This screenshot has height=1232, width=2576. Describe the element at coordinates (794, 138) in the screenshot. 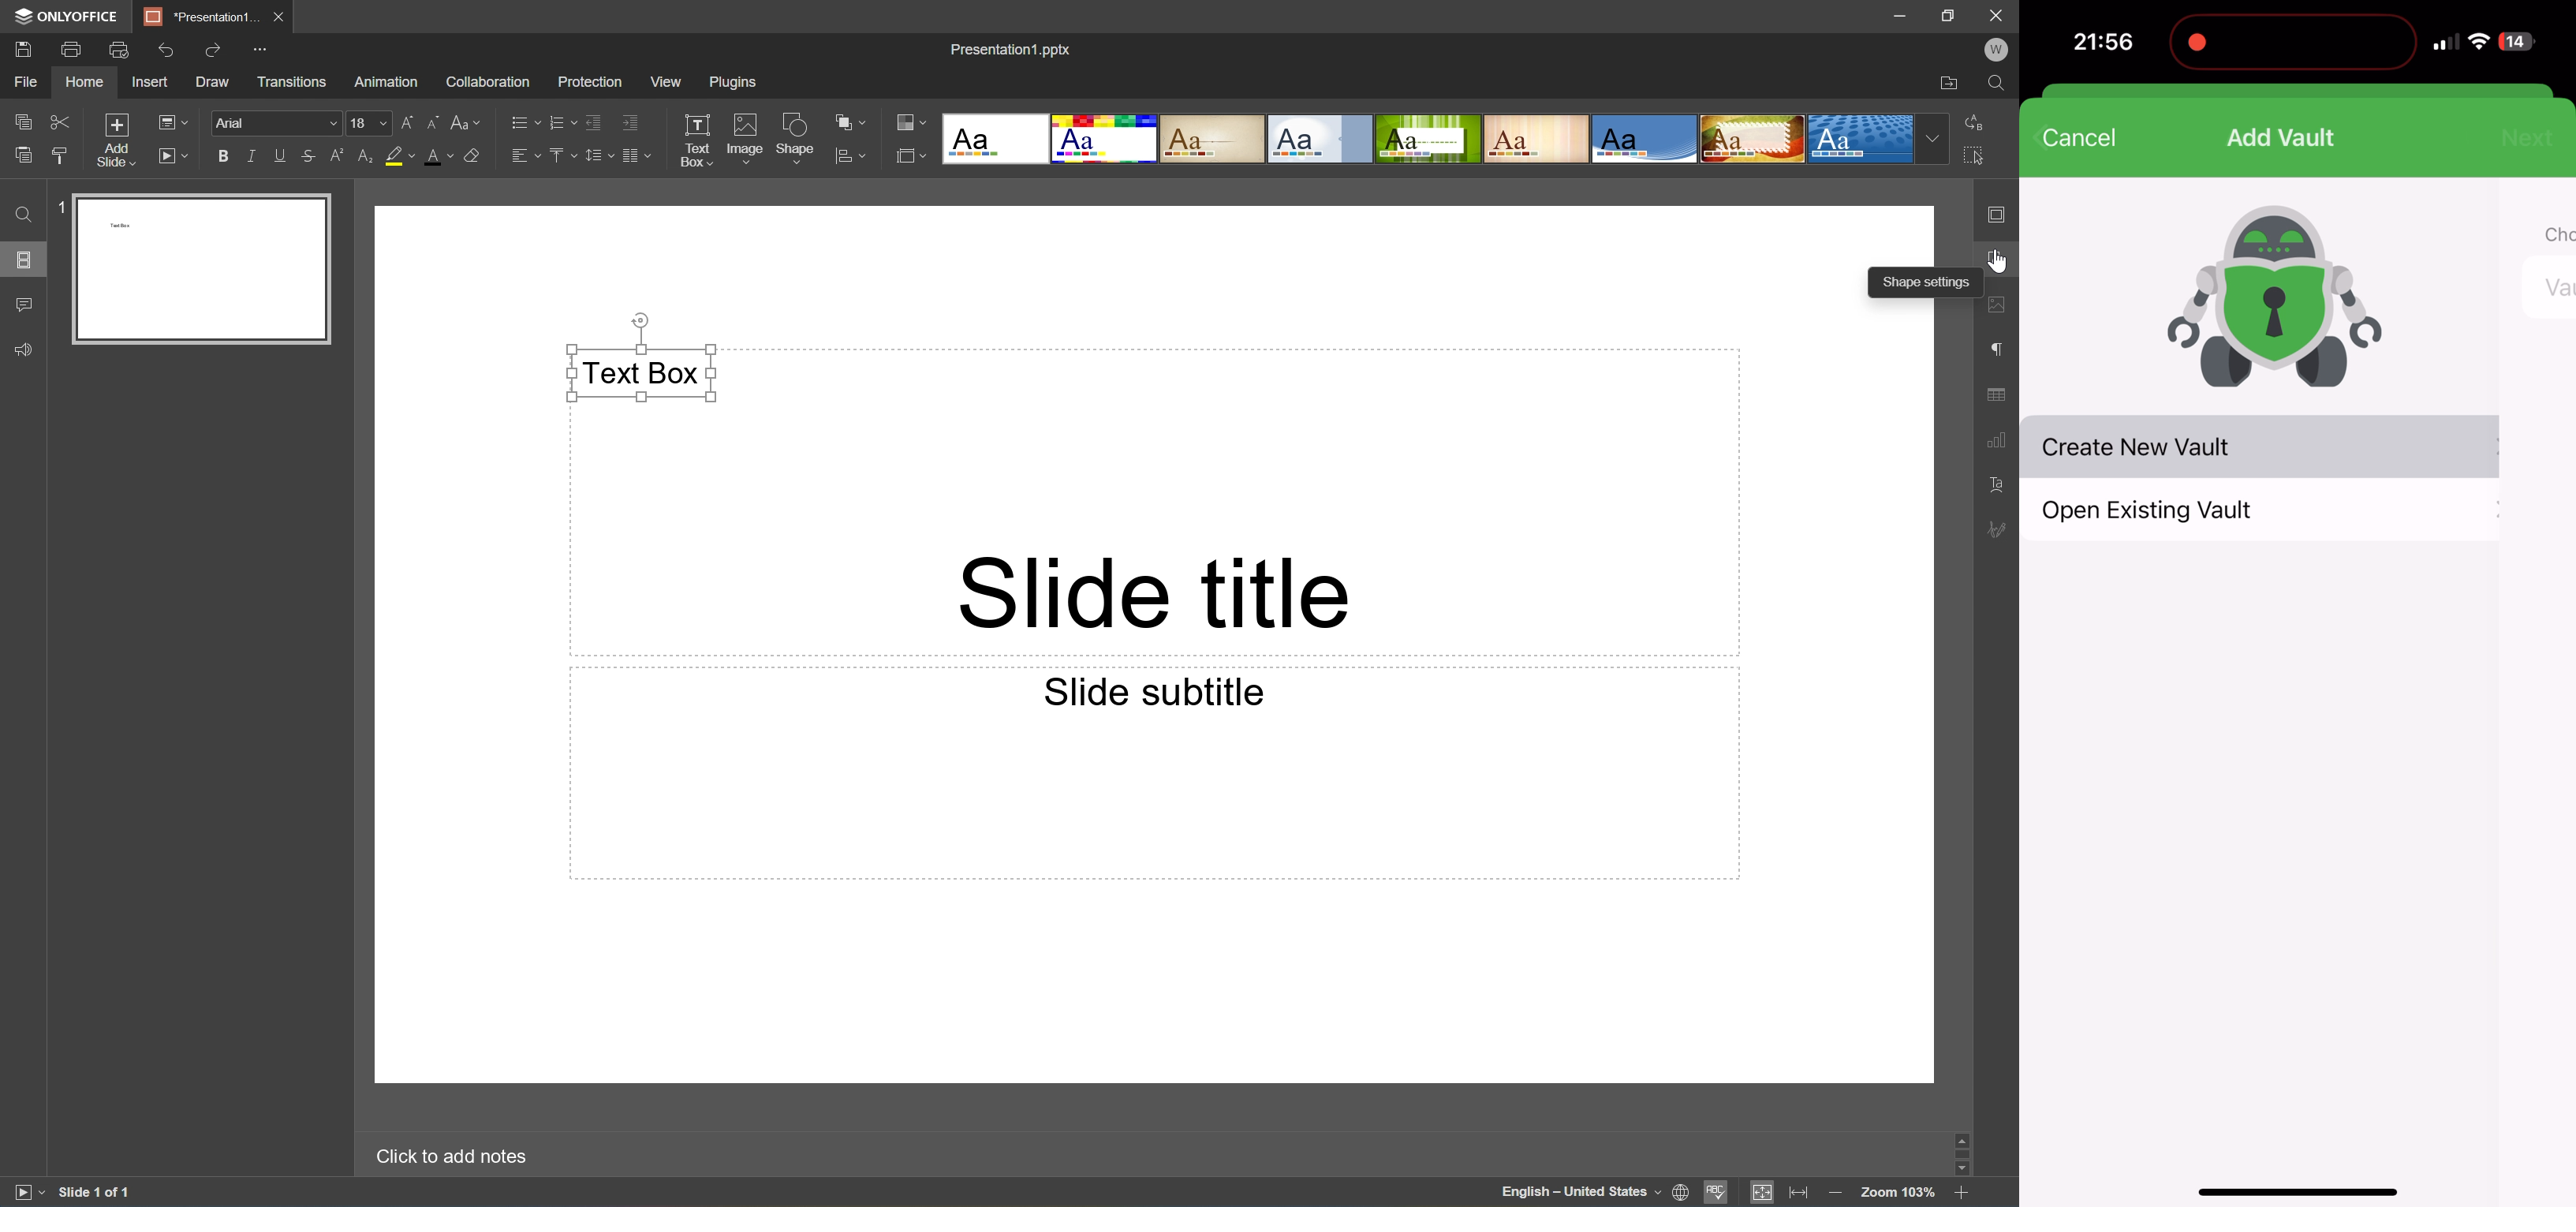

I see `Shape` at that location.